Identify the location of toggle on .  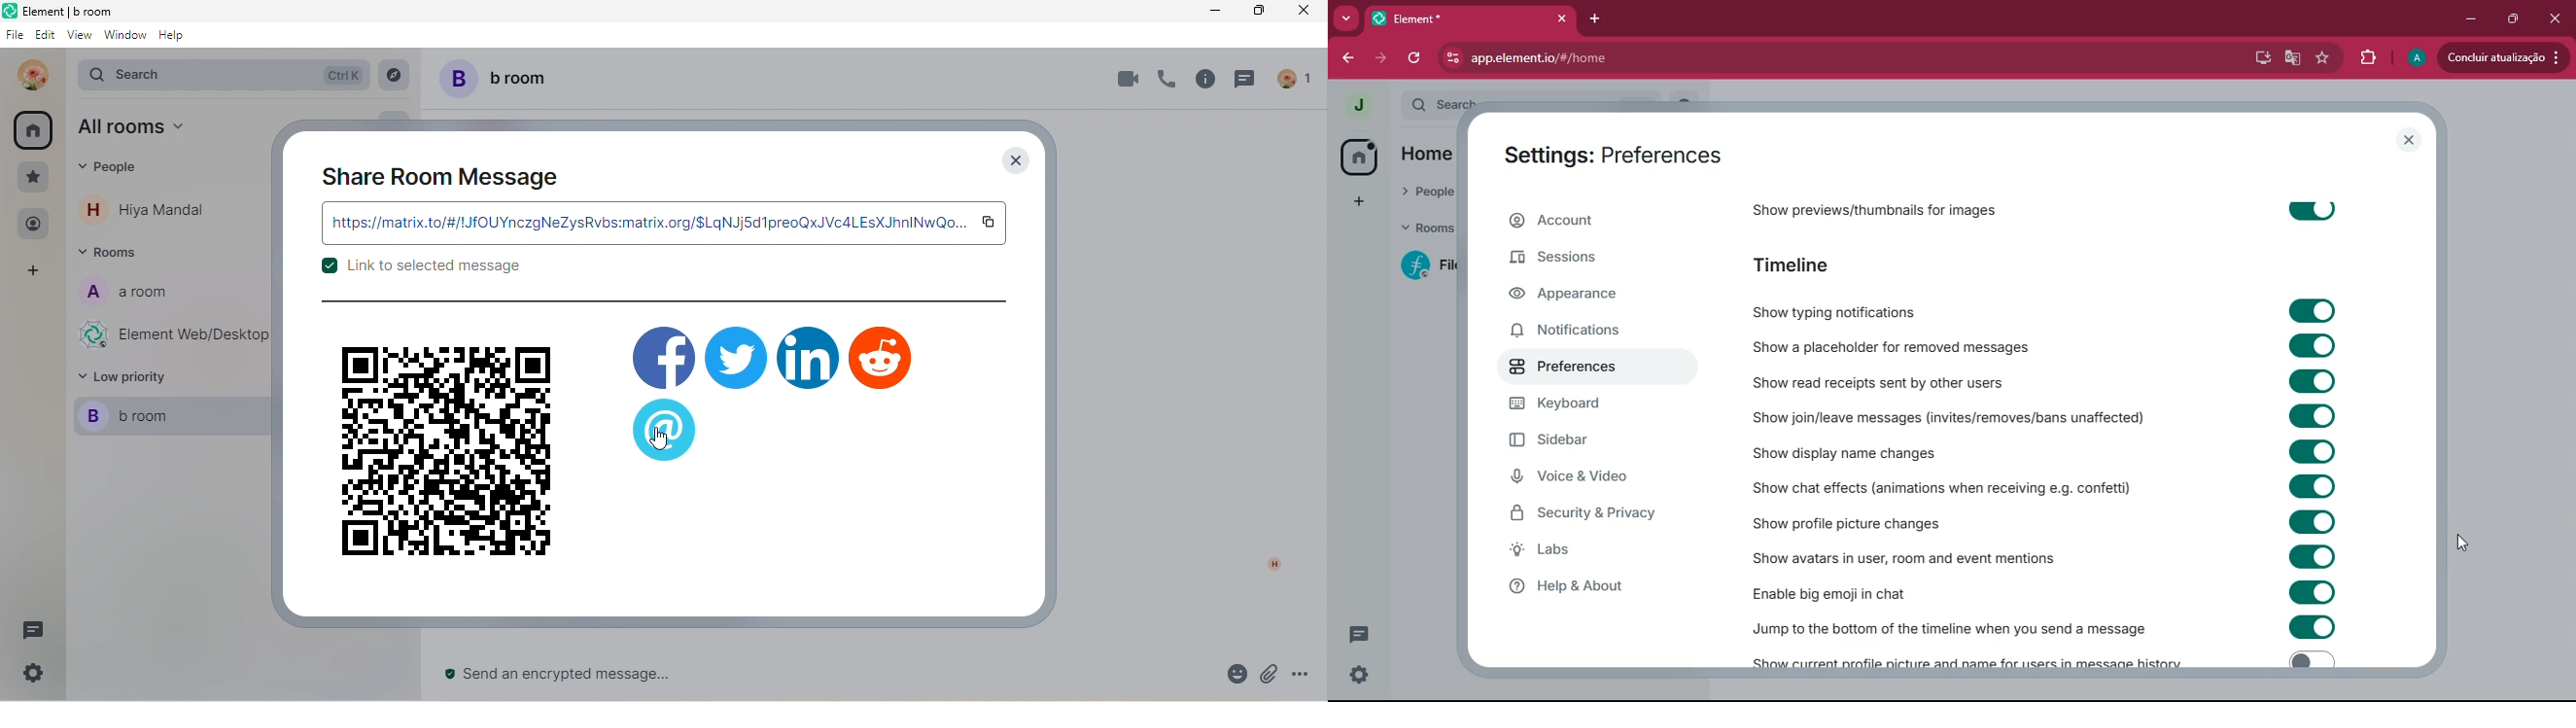
(2318, 414).